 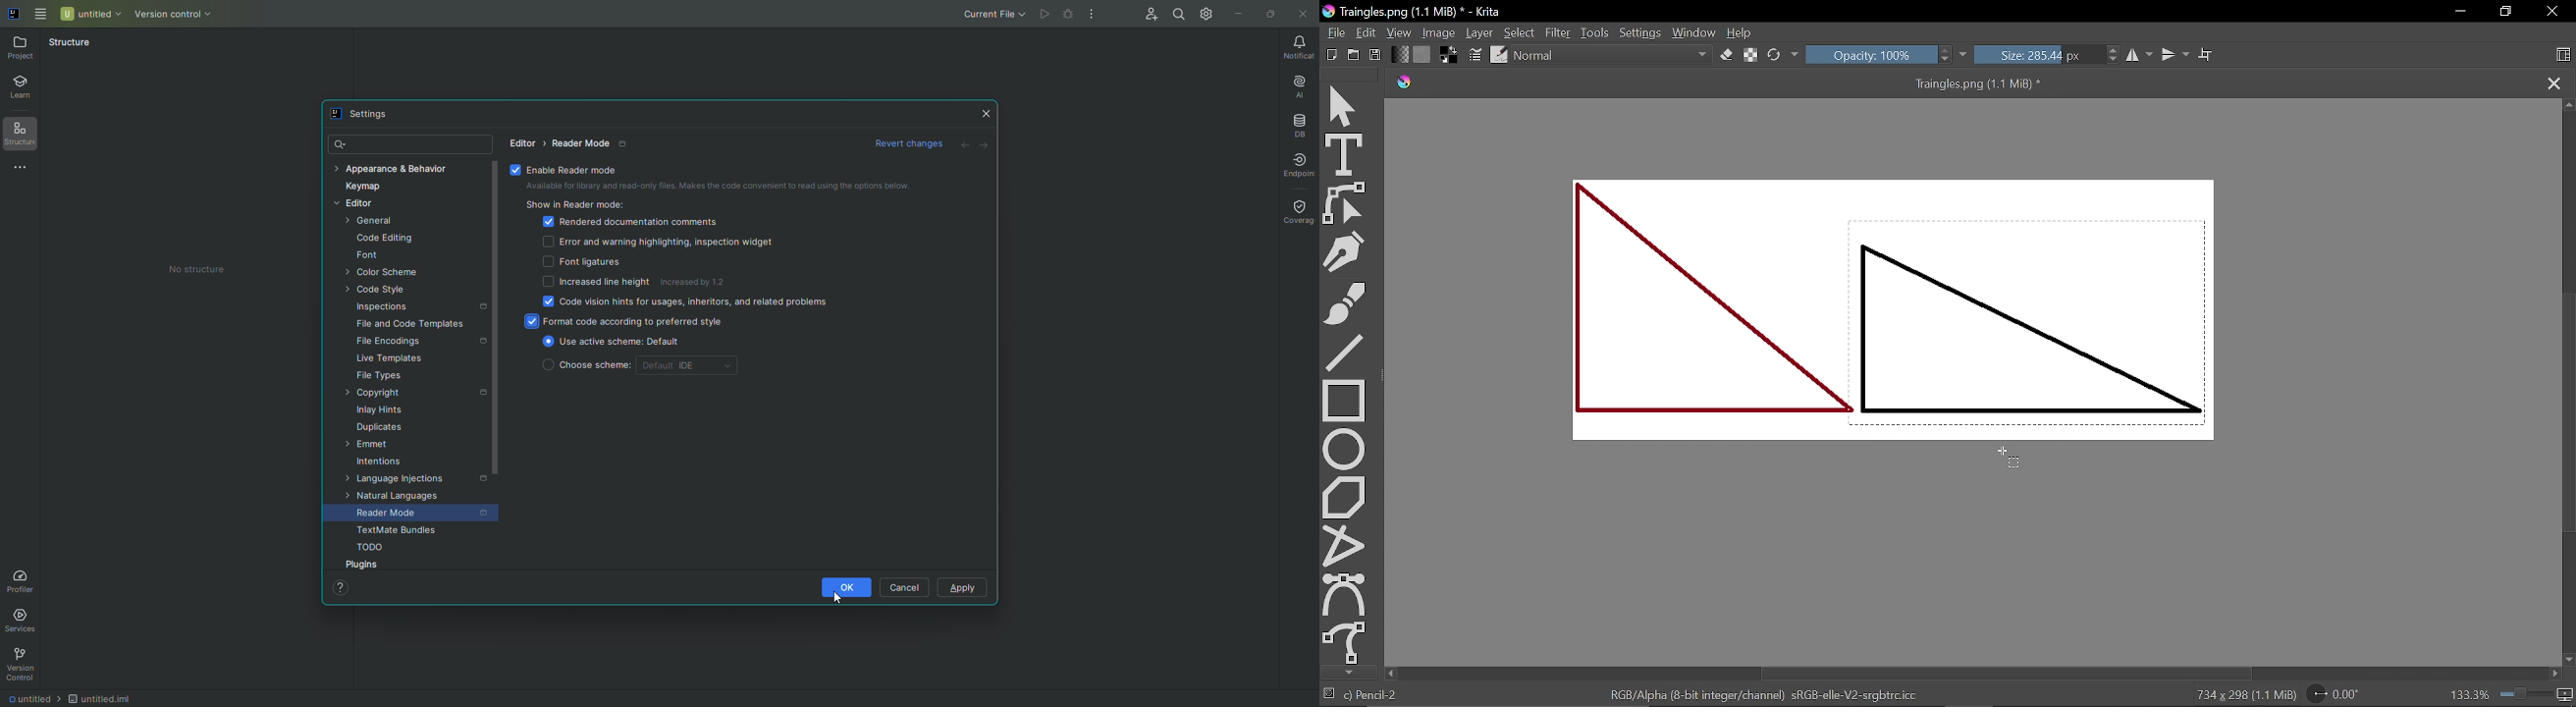 What do you see at coordinates (2552, 82) in the screenshot?
I see `Close tab` at bounding box center [2552, 82].